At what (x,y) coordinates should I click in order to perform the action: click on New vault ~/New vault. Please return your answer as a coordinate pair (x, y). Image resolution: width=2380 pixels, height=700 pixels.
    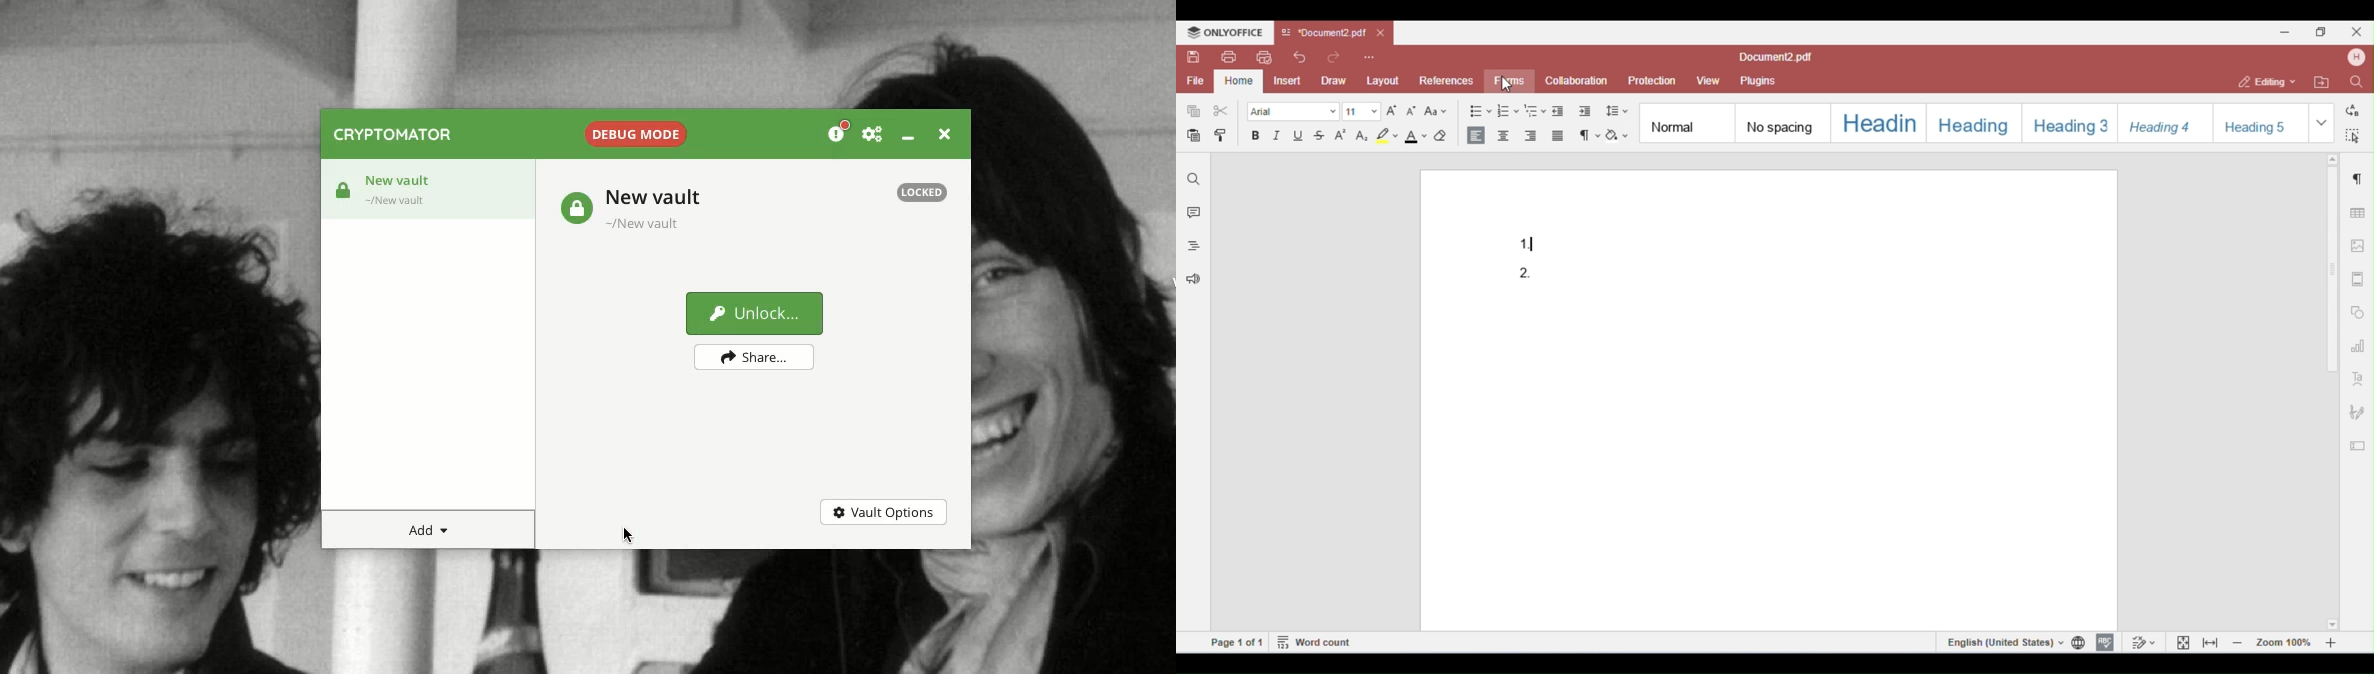
    Looking at the image, I should click on (659, 210).